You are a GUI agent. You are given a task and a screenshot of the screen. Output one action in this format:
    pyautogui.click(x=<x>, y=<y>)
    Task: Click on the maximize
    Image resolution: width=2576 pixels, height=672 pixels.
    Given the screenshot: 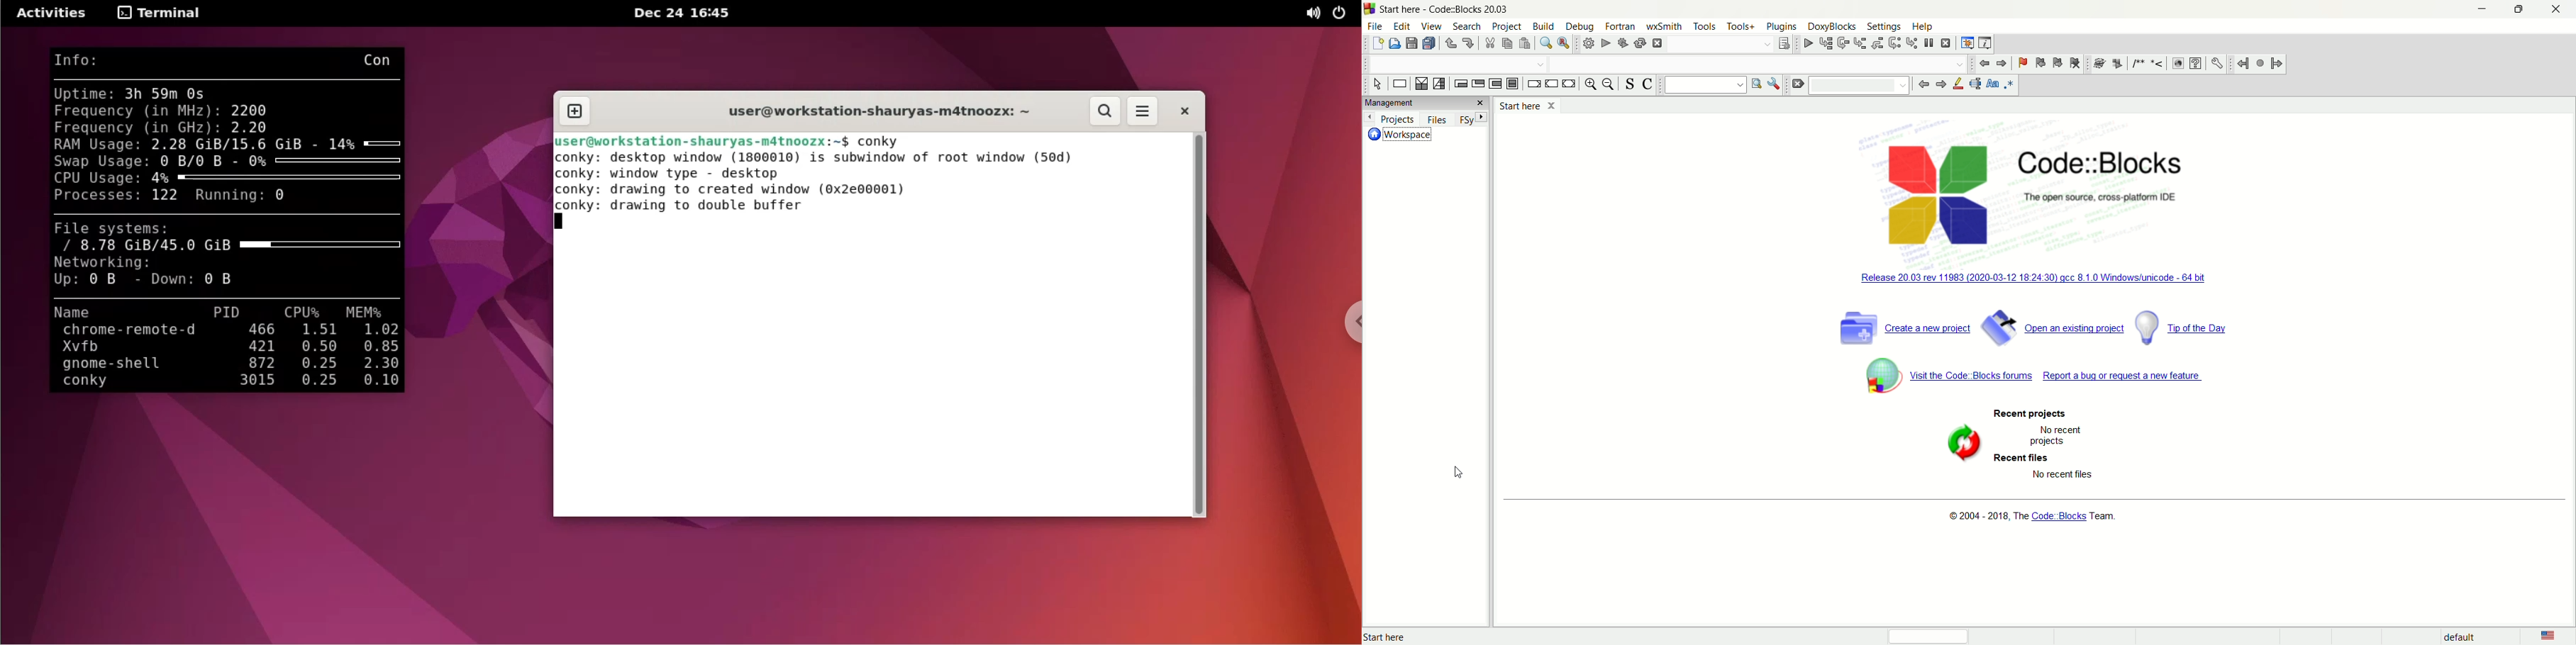 What is the action you would take?
    pyautogui.click(x=2519, y=9)
    